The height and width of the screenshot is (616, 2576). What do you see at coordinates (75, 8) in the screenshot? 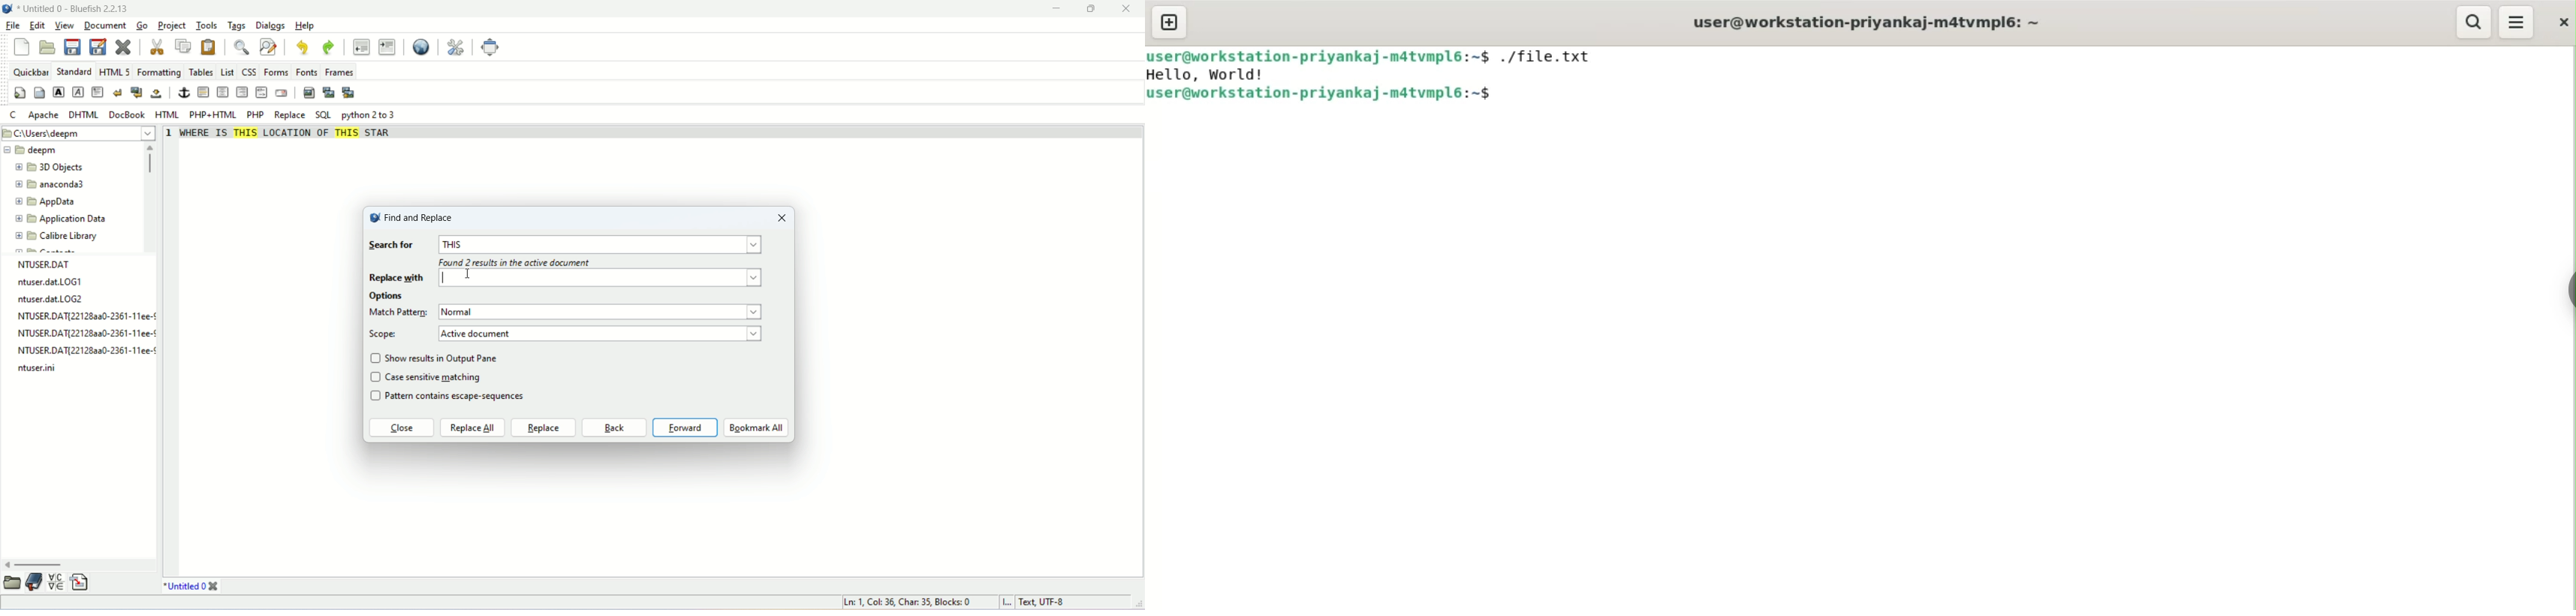
I see `Untitled 0 -Bluefish 2.2.13` at bounding box center [75, 8].